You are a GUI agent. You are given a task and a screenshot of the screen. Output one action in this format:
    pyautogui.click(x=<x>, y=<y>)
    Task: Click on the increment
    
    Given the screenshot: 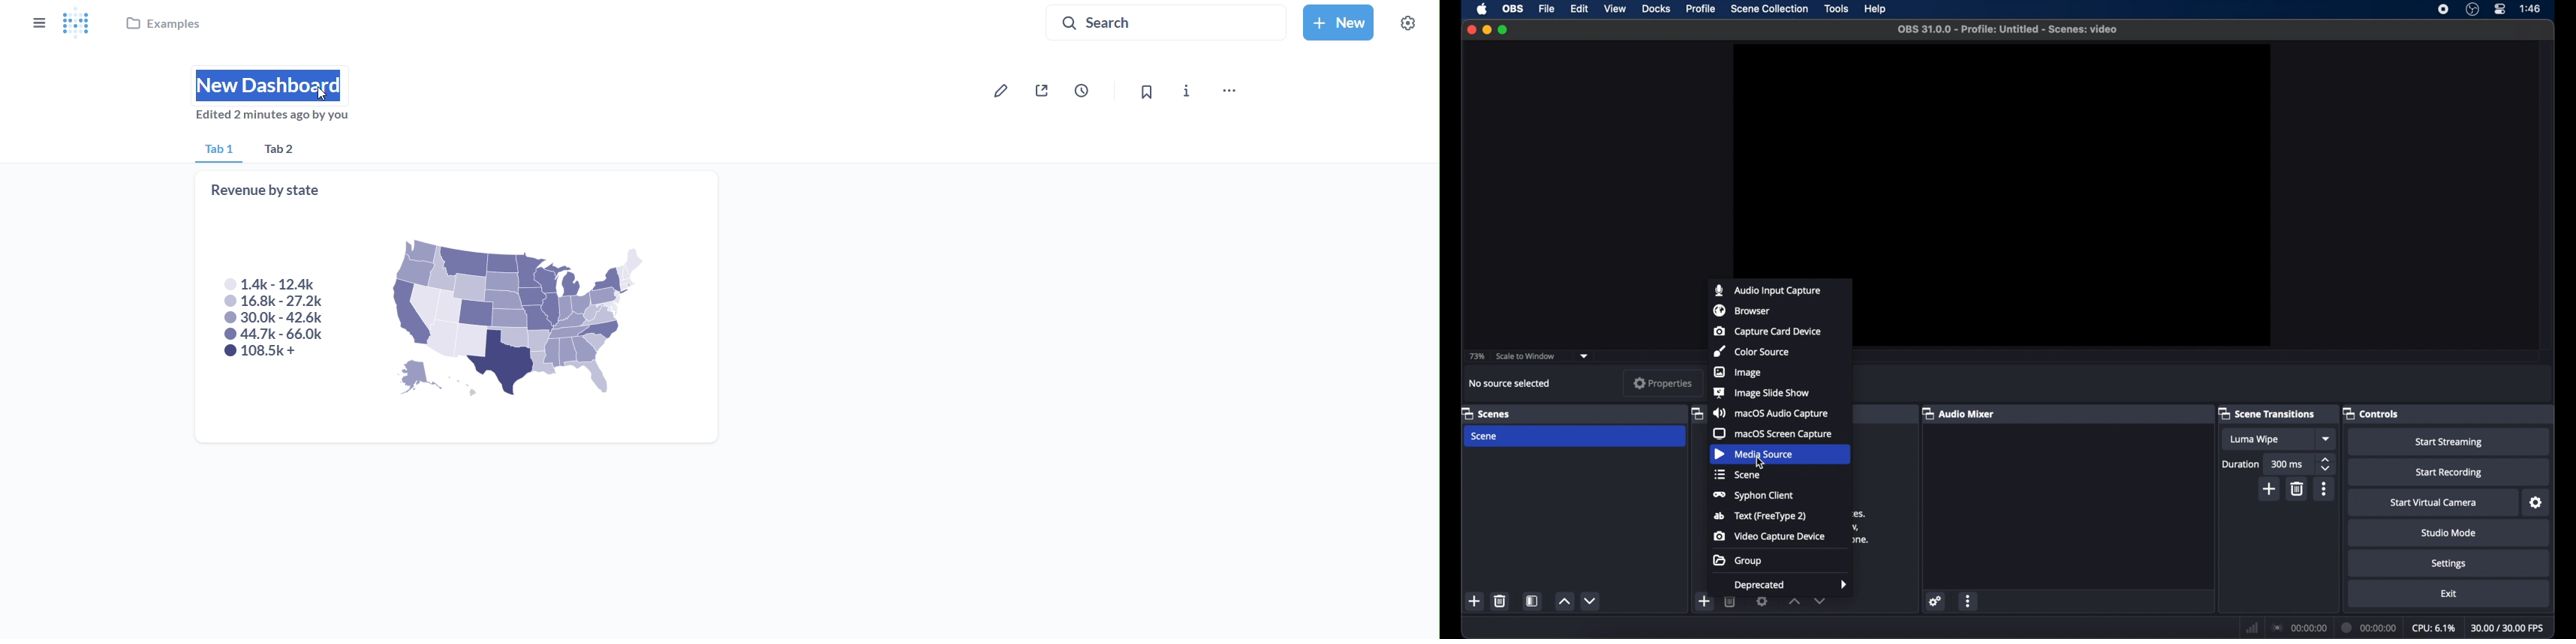 What is the action you would take?
    pyautogui.click(x=1565, y=601)
    